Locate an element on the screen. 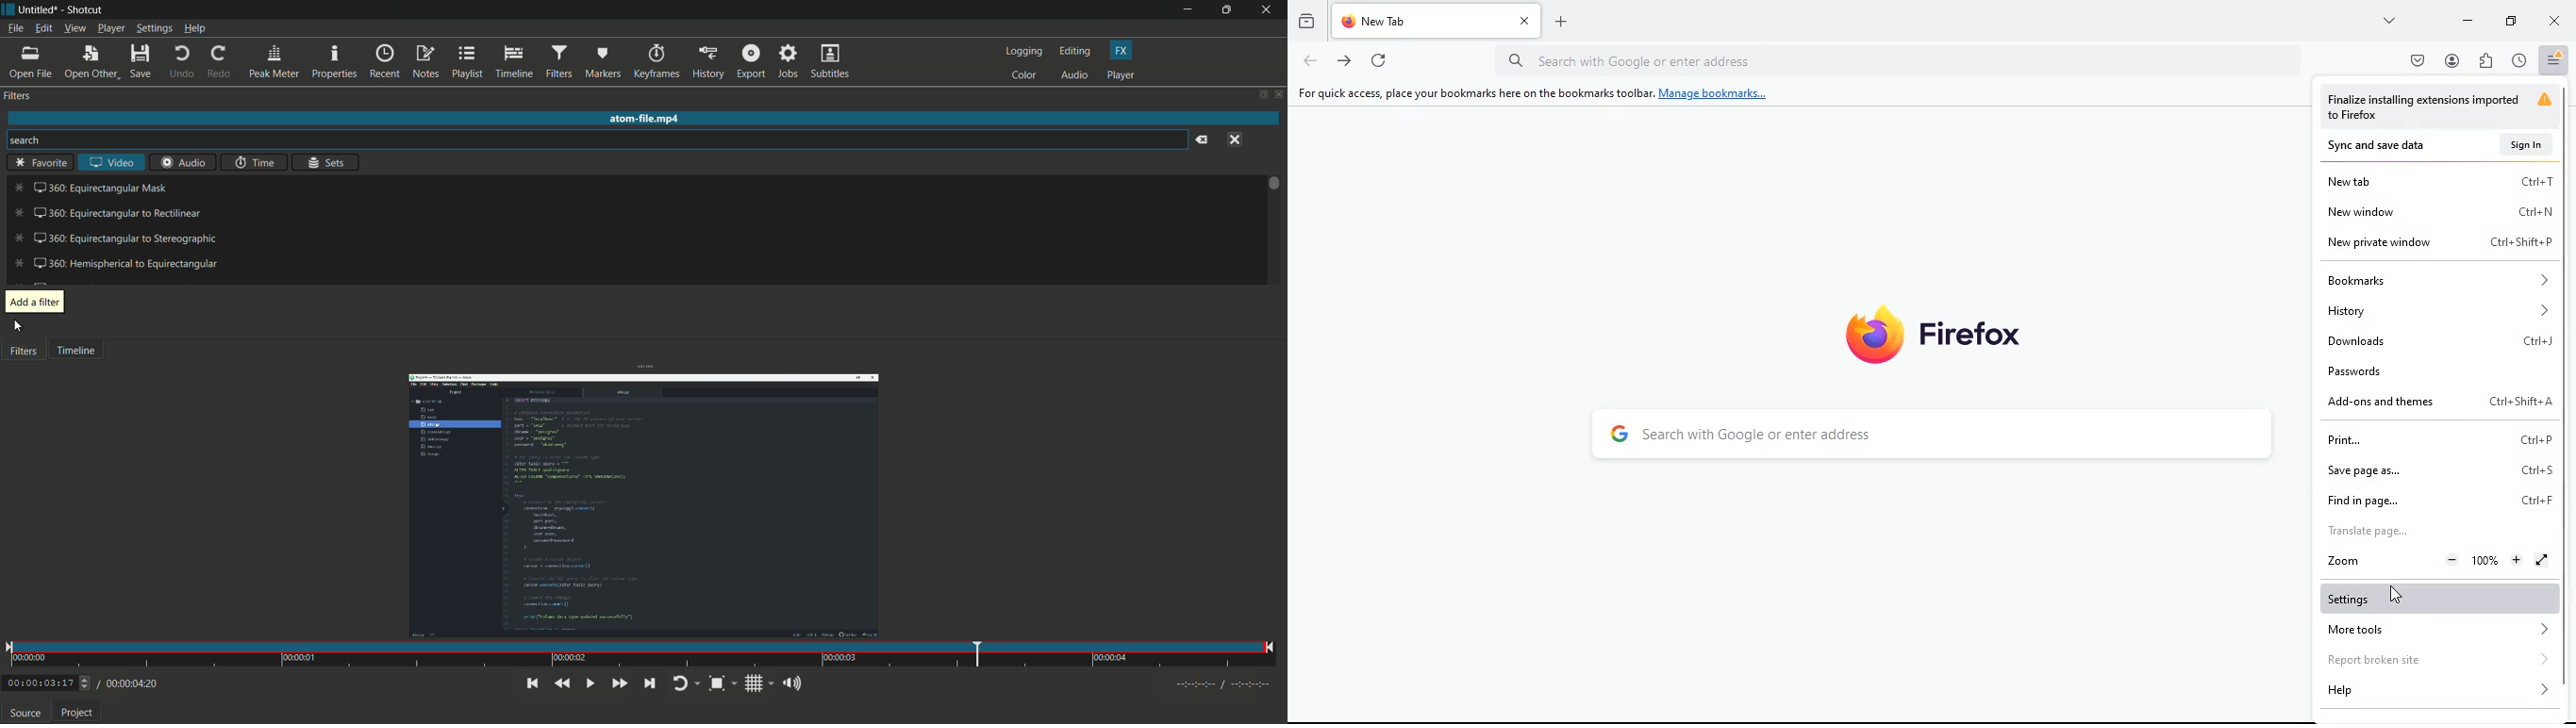  playlist is located at coordinates (468, 62).